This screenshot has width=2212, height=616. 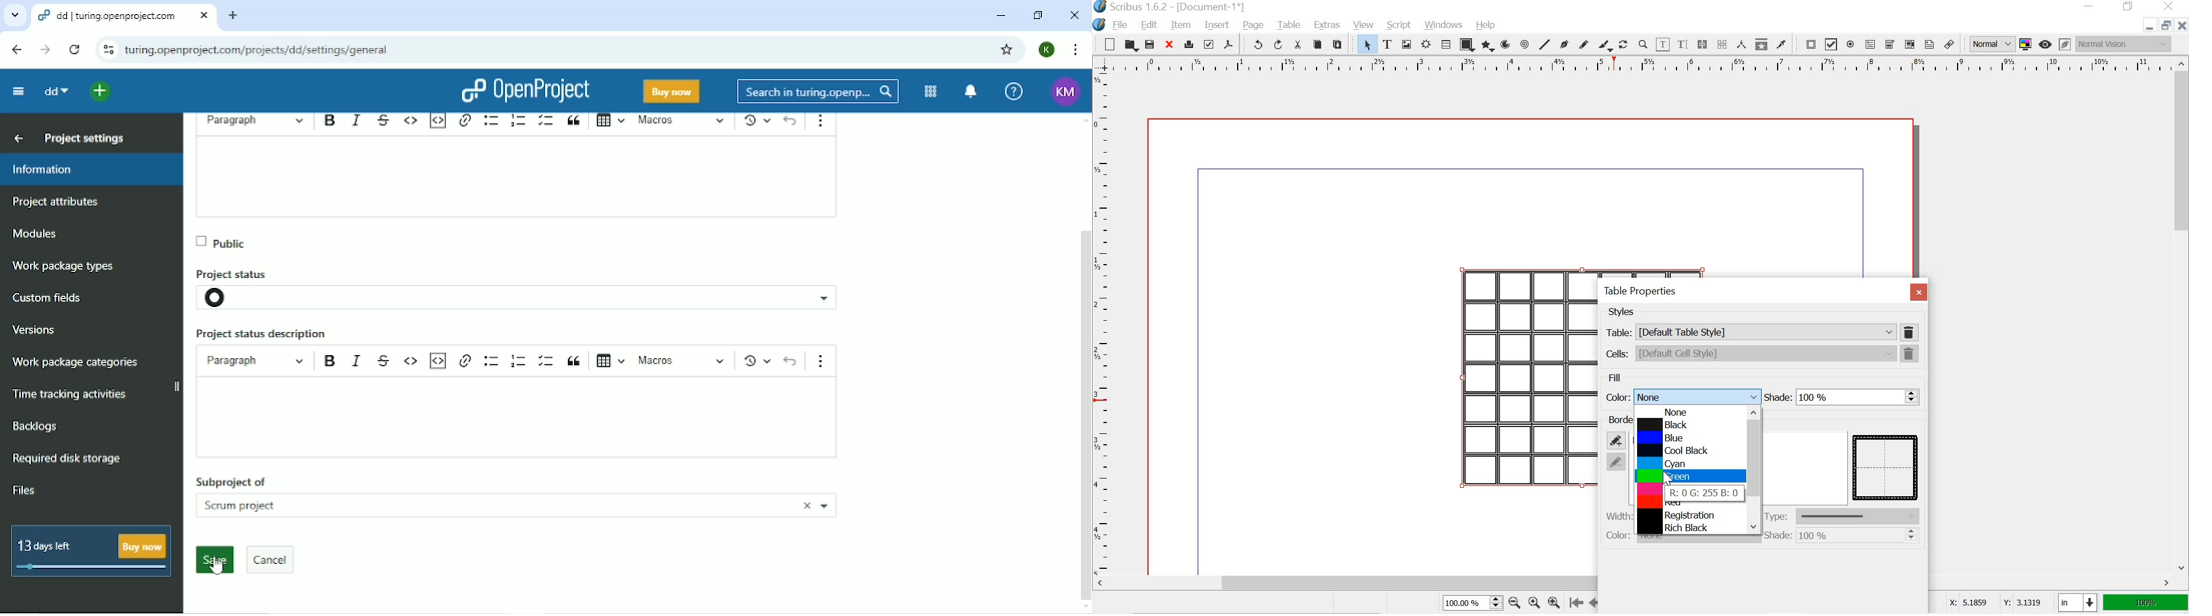 What do you see at coordinates (2046, 45) in the screenshot?
I see `preview mode` at bounding box center [2046, 45].